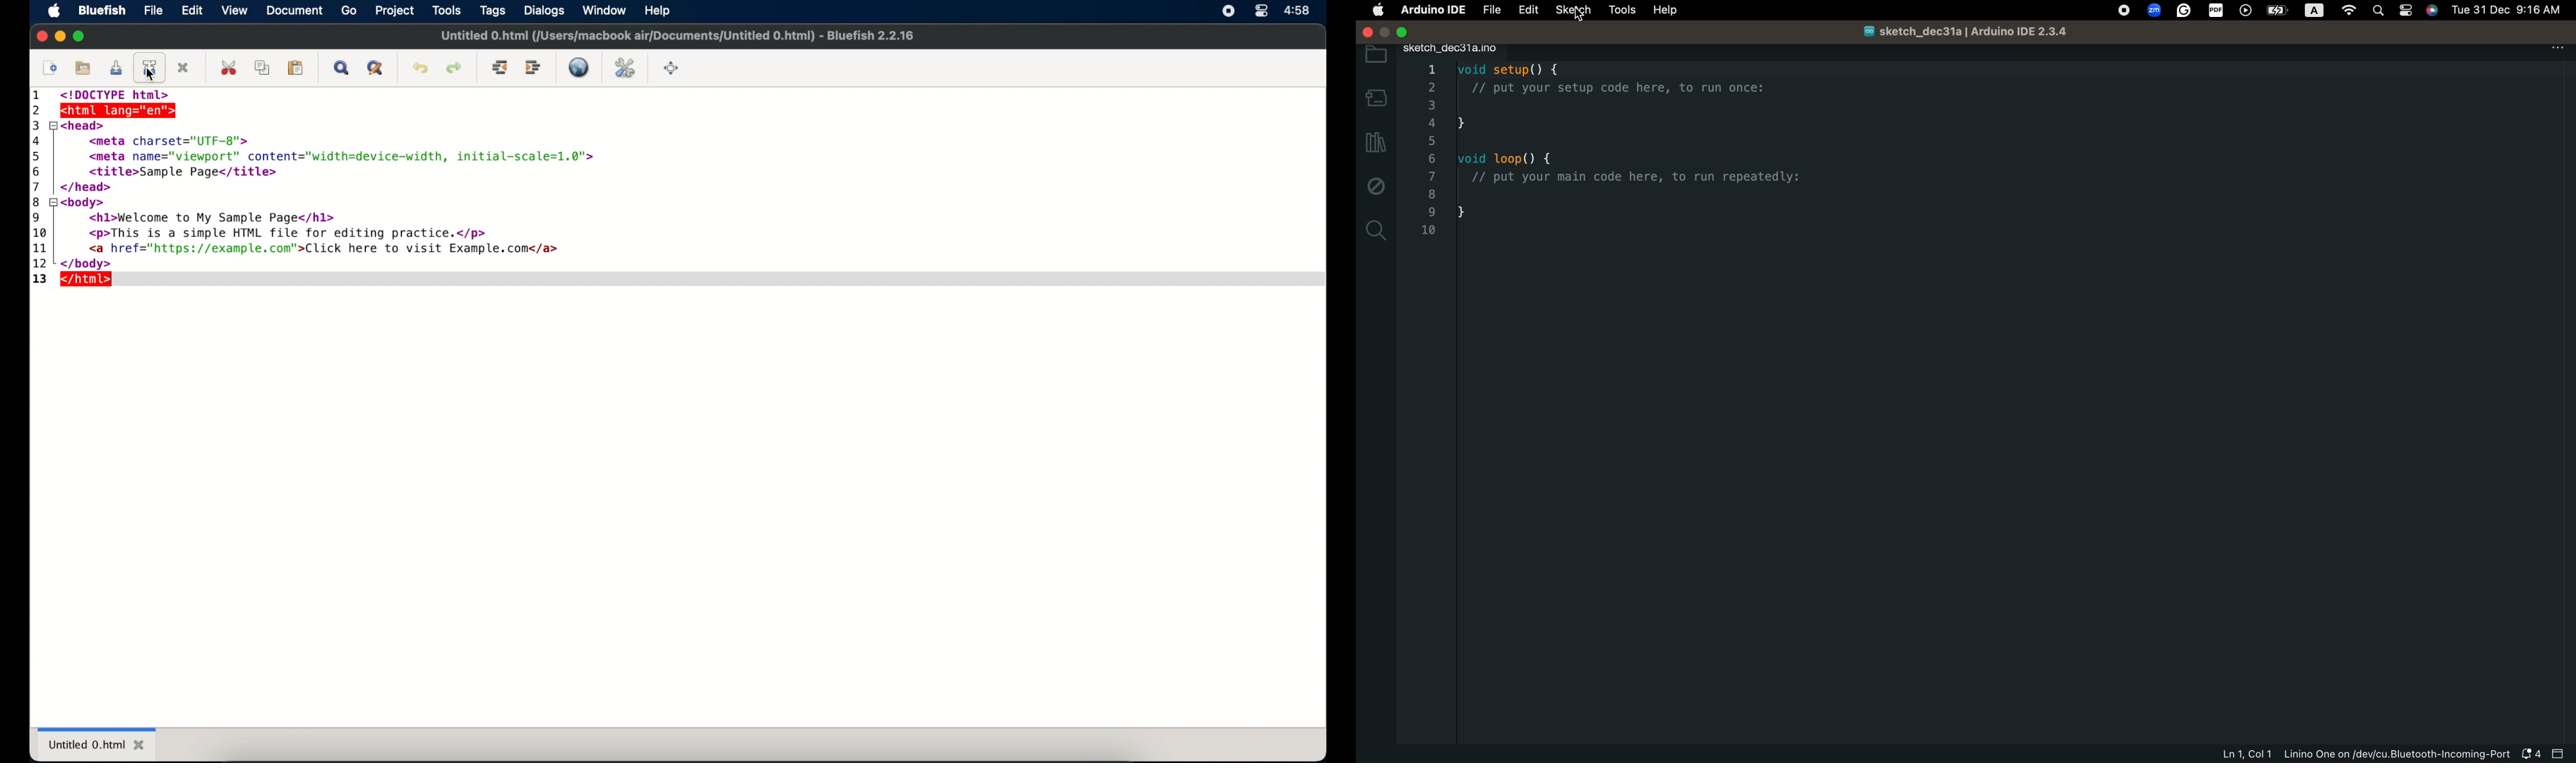  Describe the element at coordinates (84, 201) in the screenshot. I see `<body>` at that location.